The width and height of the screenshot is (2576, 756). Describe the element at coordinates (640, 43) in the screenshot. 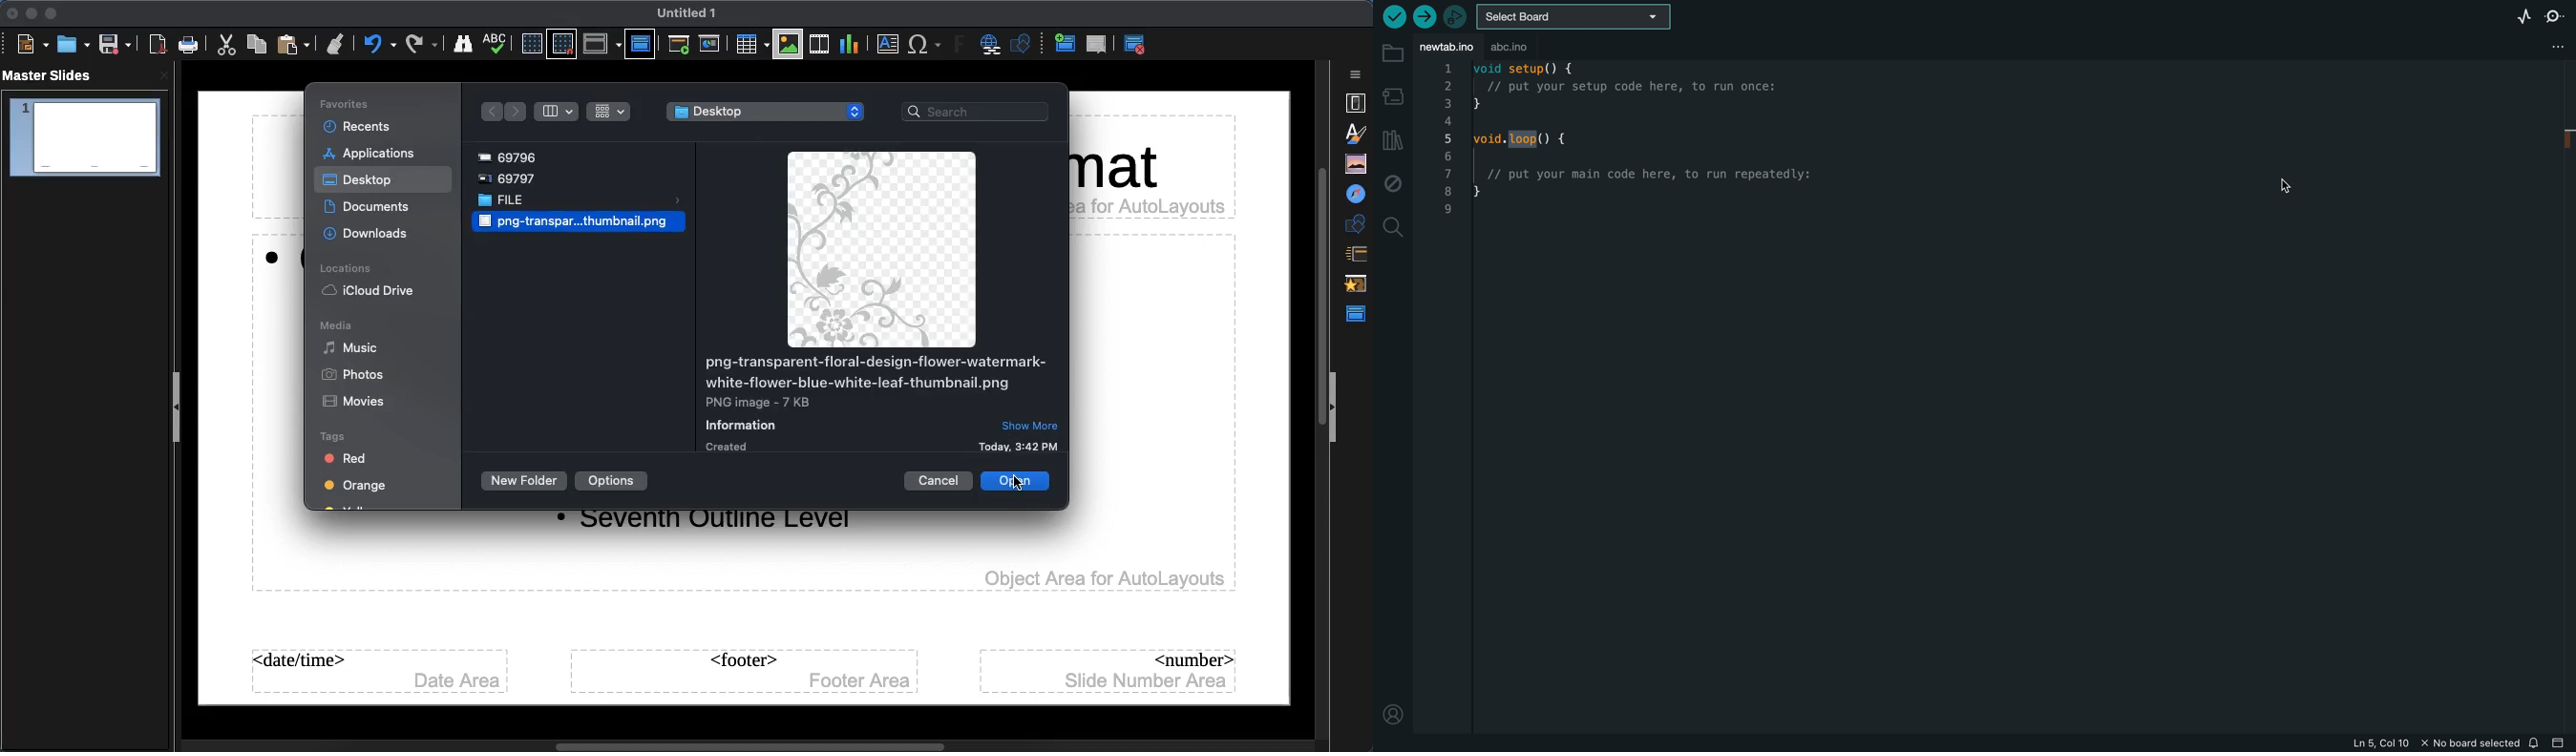

I see `Master slide` at that location.